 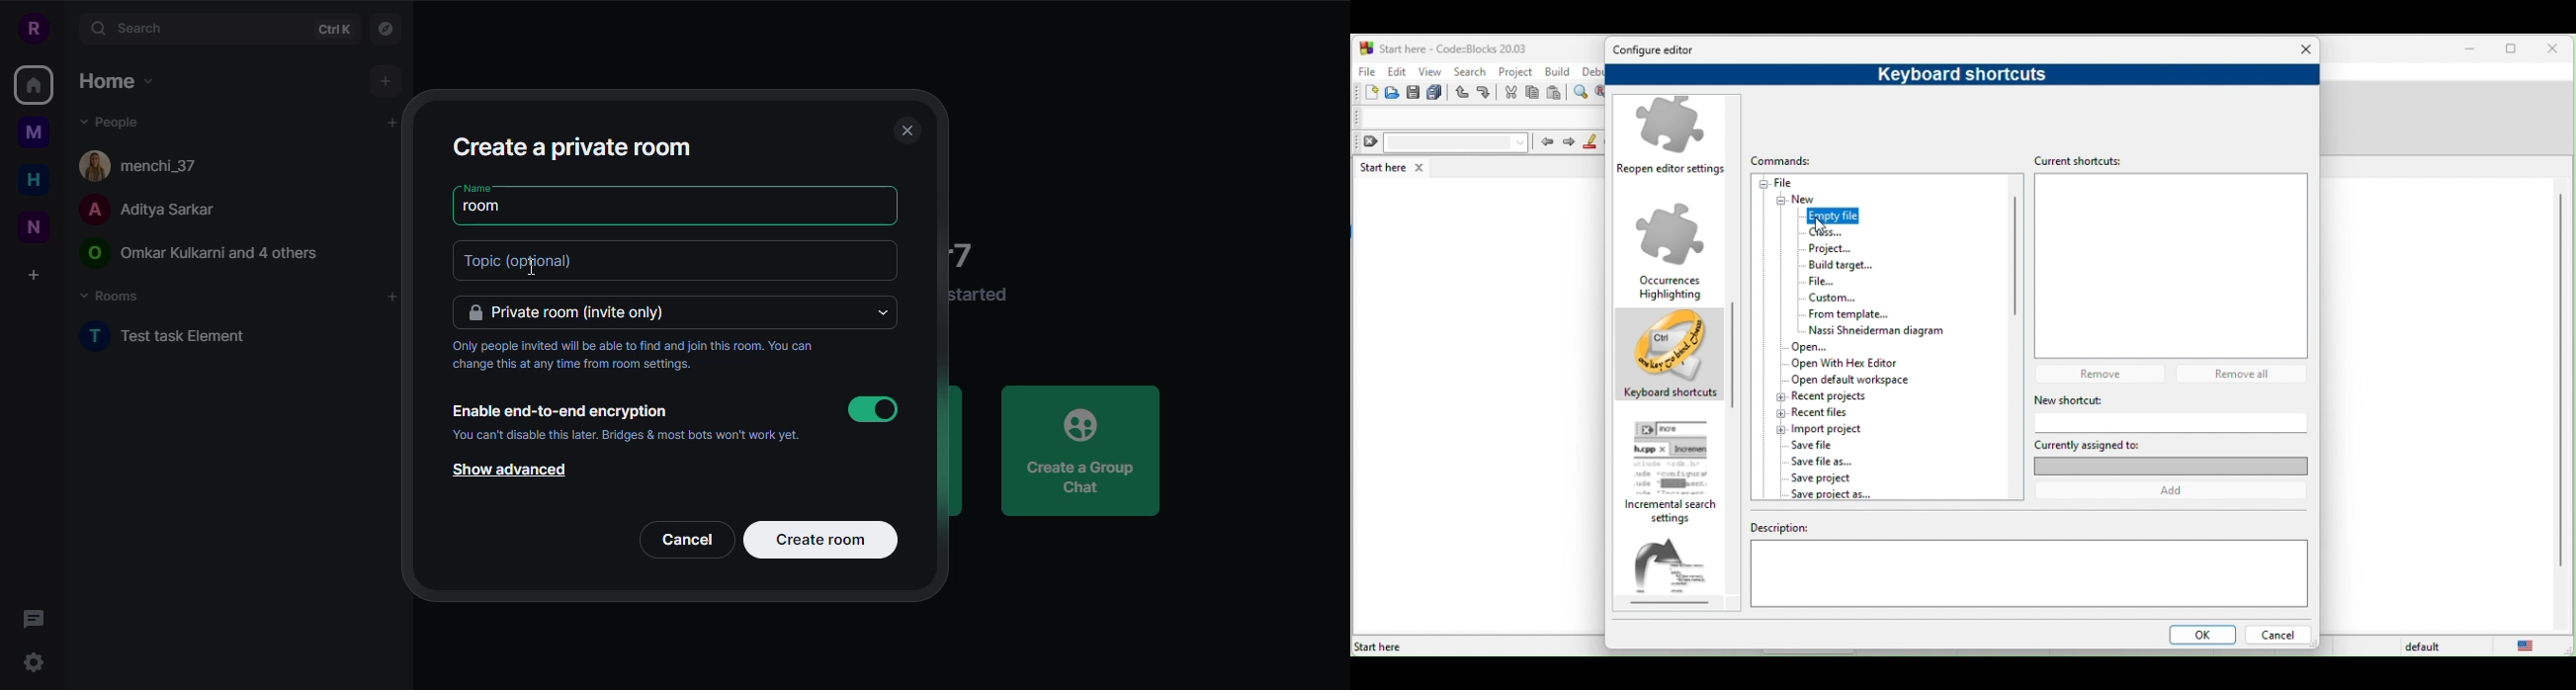 I want to click on paste, so click(x=1555, y=94).